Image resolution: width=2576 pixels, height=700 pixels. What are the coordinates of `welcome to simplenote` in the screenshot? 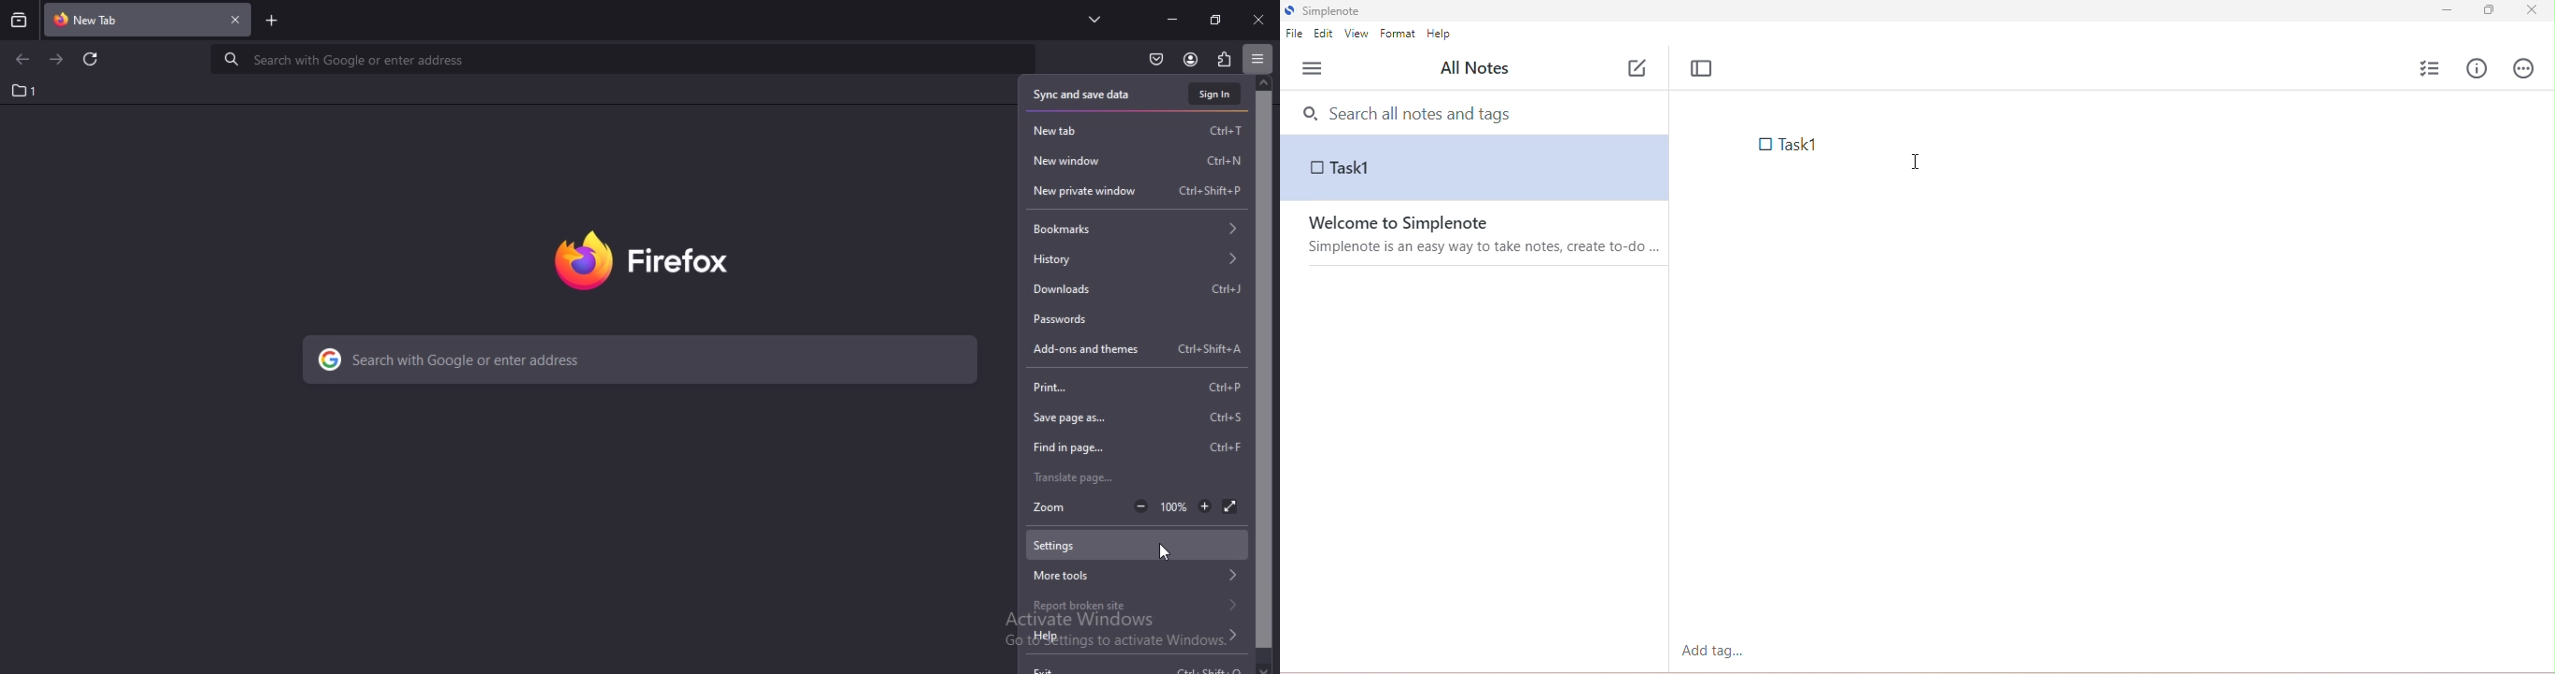 It's located at (1484, 239).